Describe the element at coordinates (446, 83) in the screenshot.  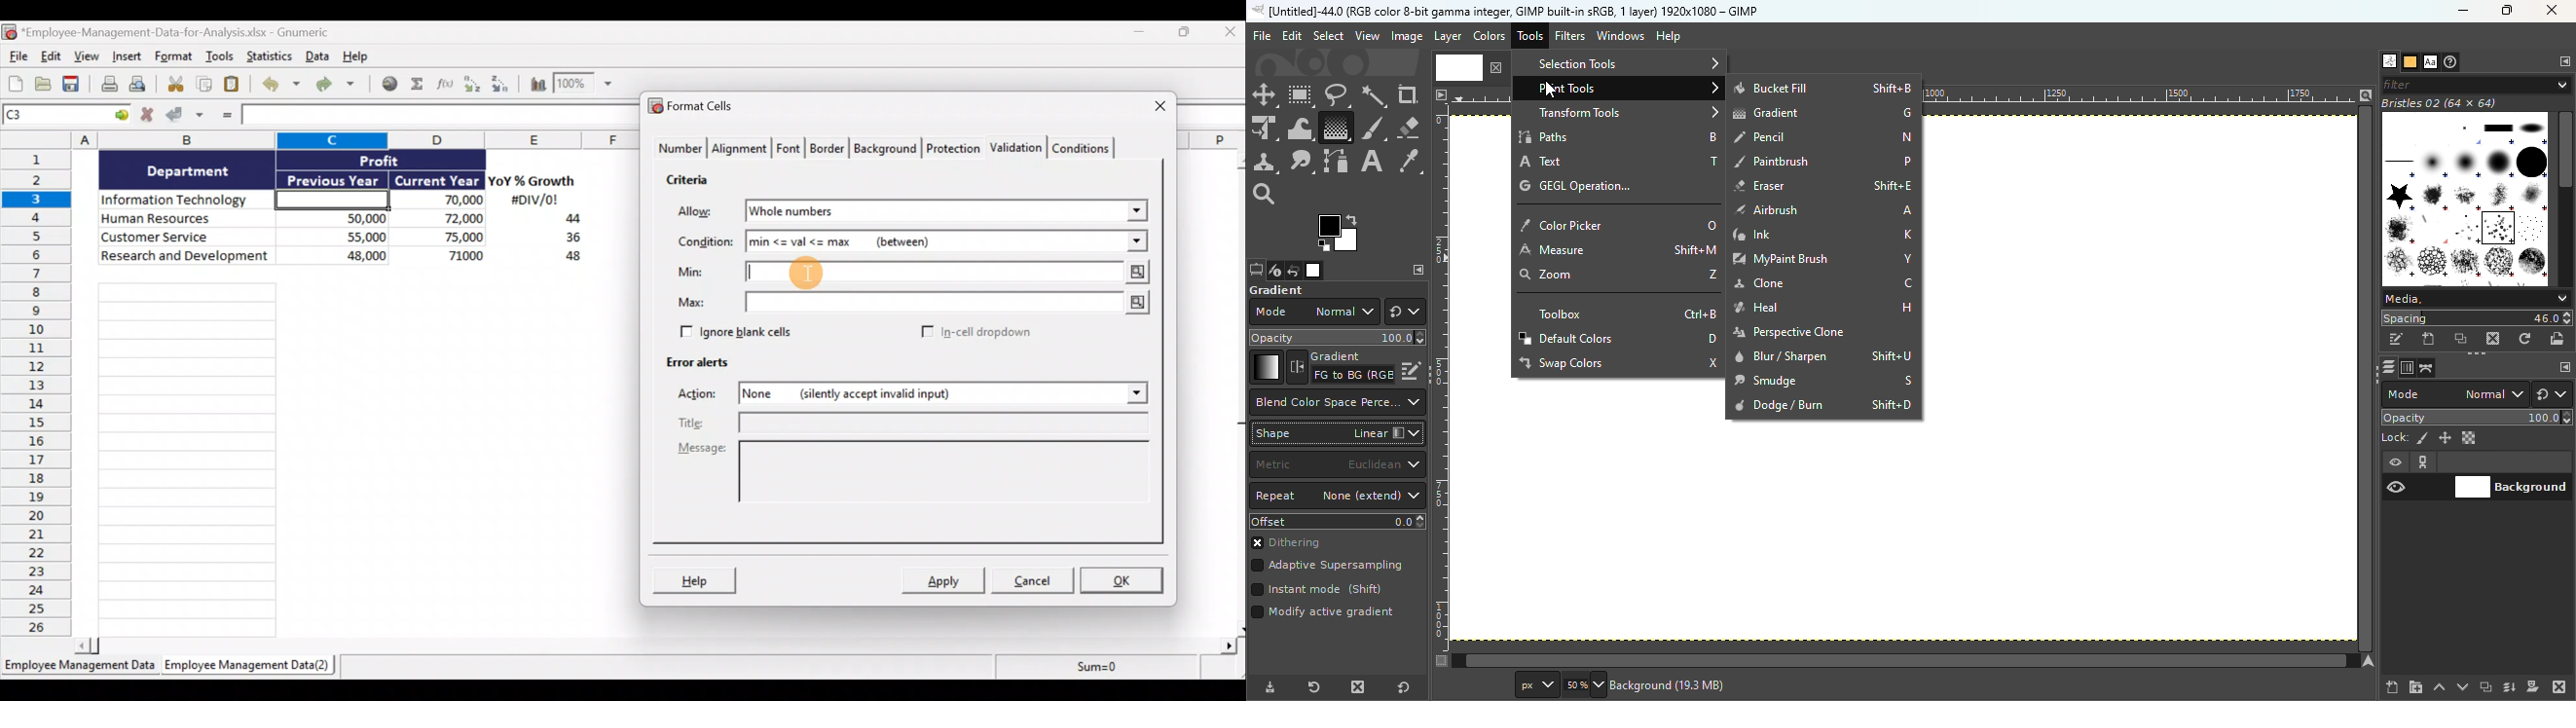
I see `Edit a function in the current cell` at that location.